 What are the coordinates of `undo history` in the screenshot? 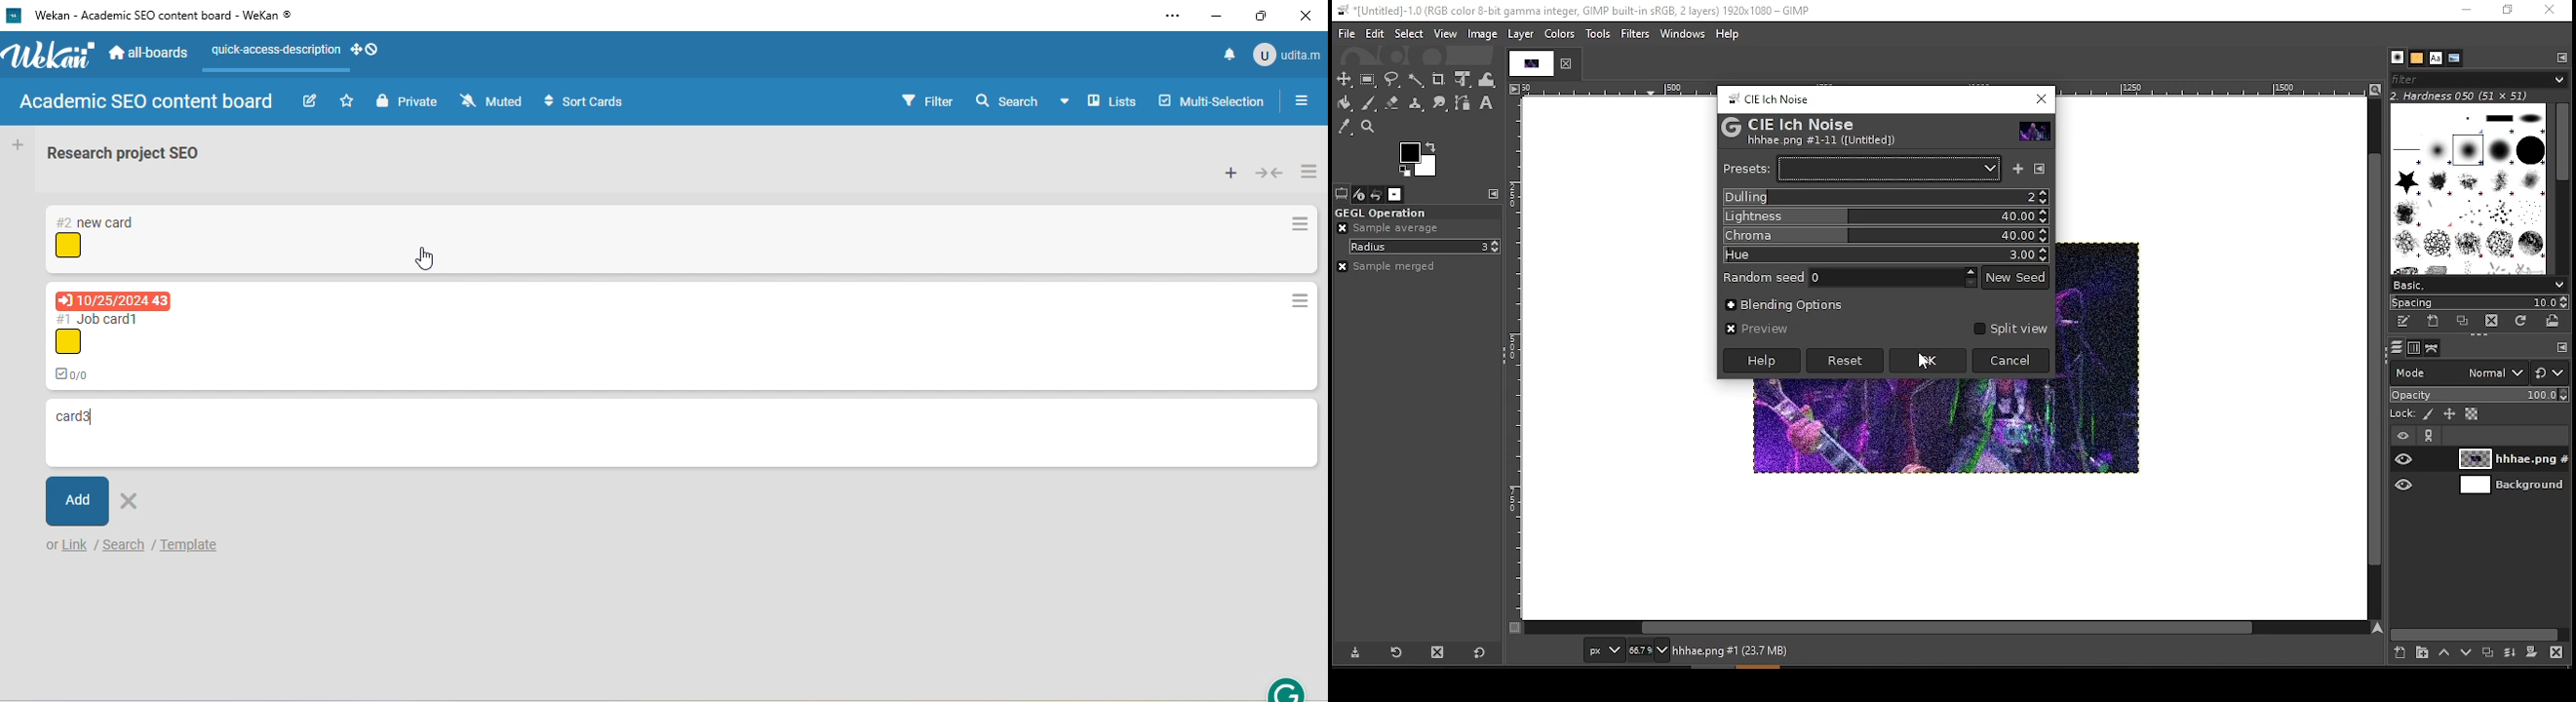 It's located at (1377, 193).